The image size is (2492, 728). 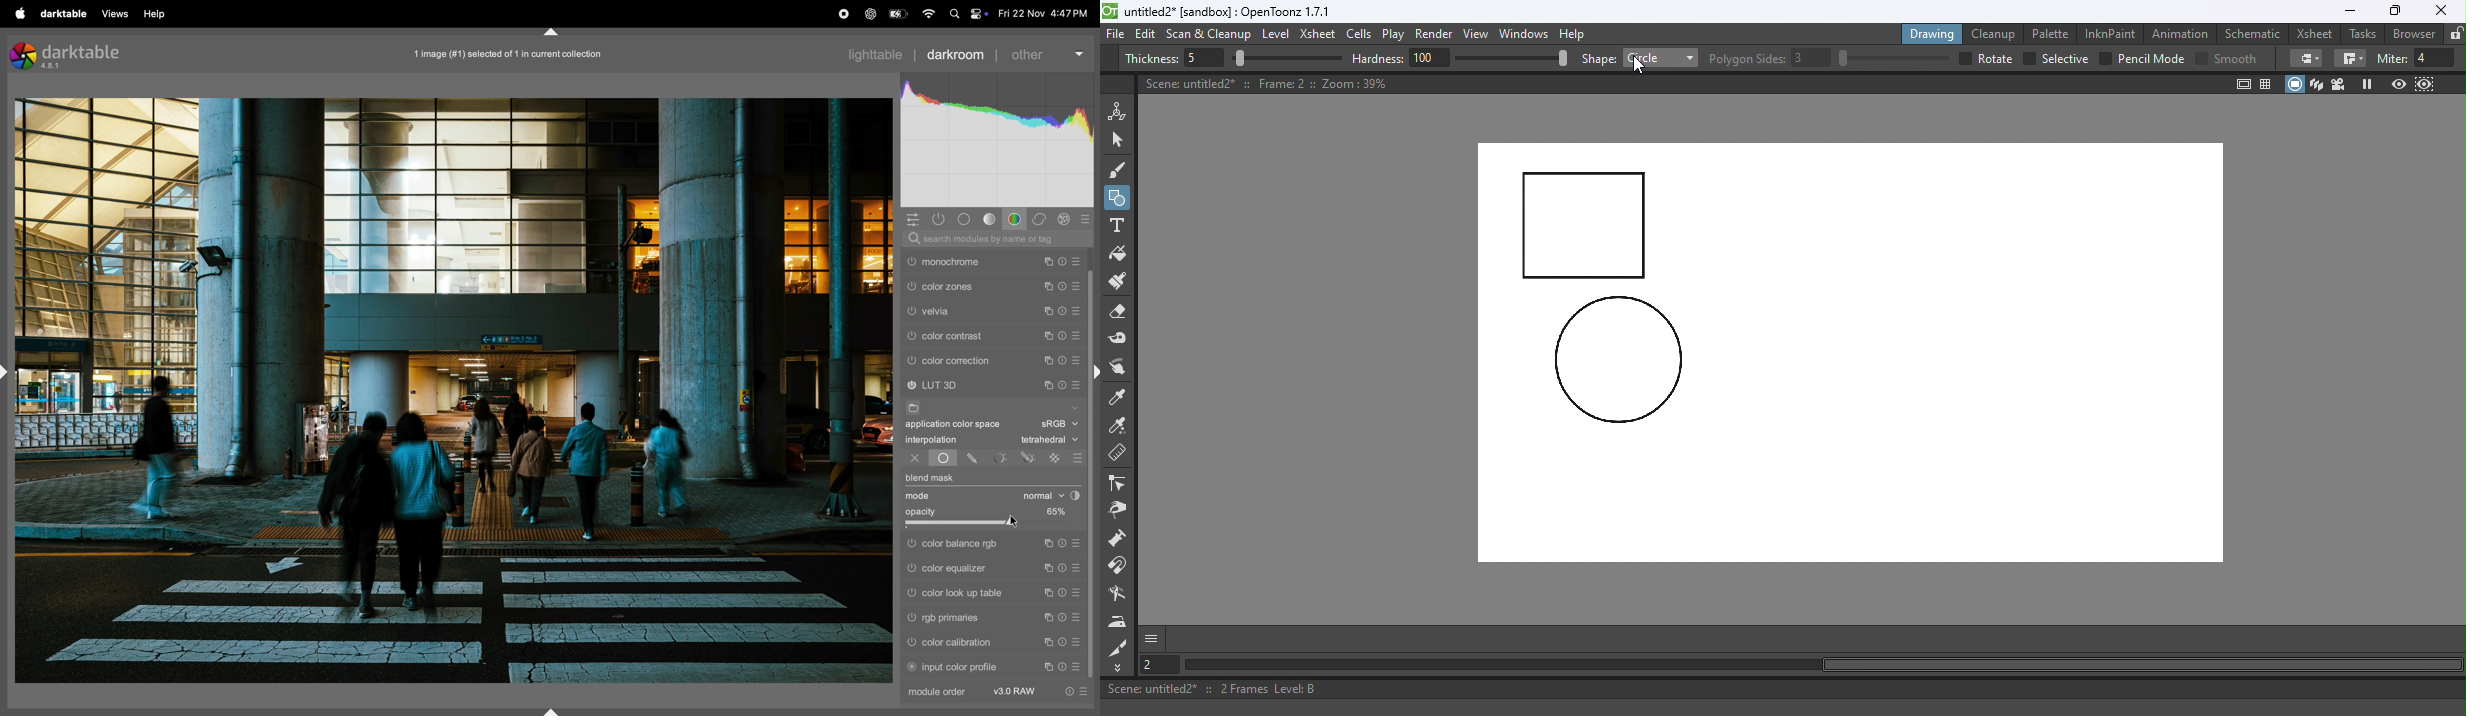 What do you see at coordinates (1287, 59) in the screenshot?
I see `slider` at bounding box center [1287, 59].